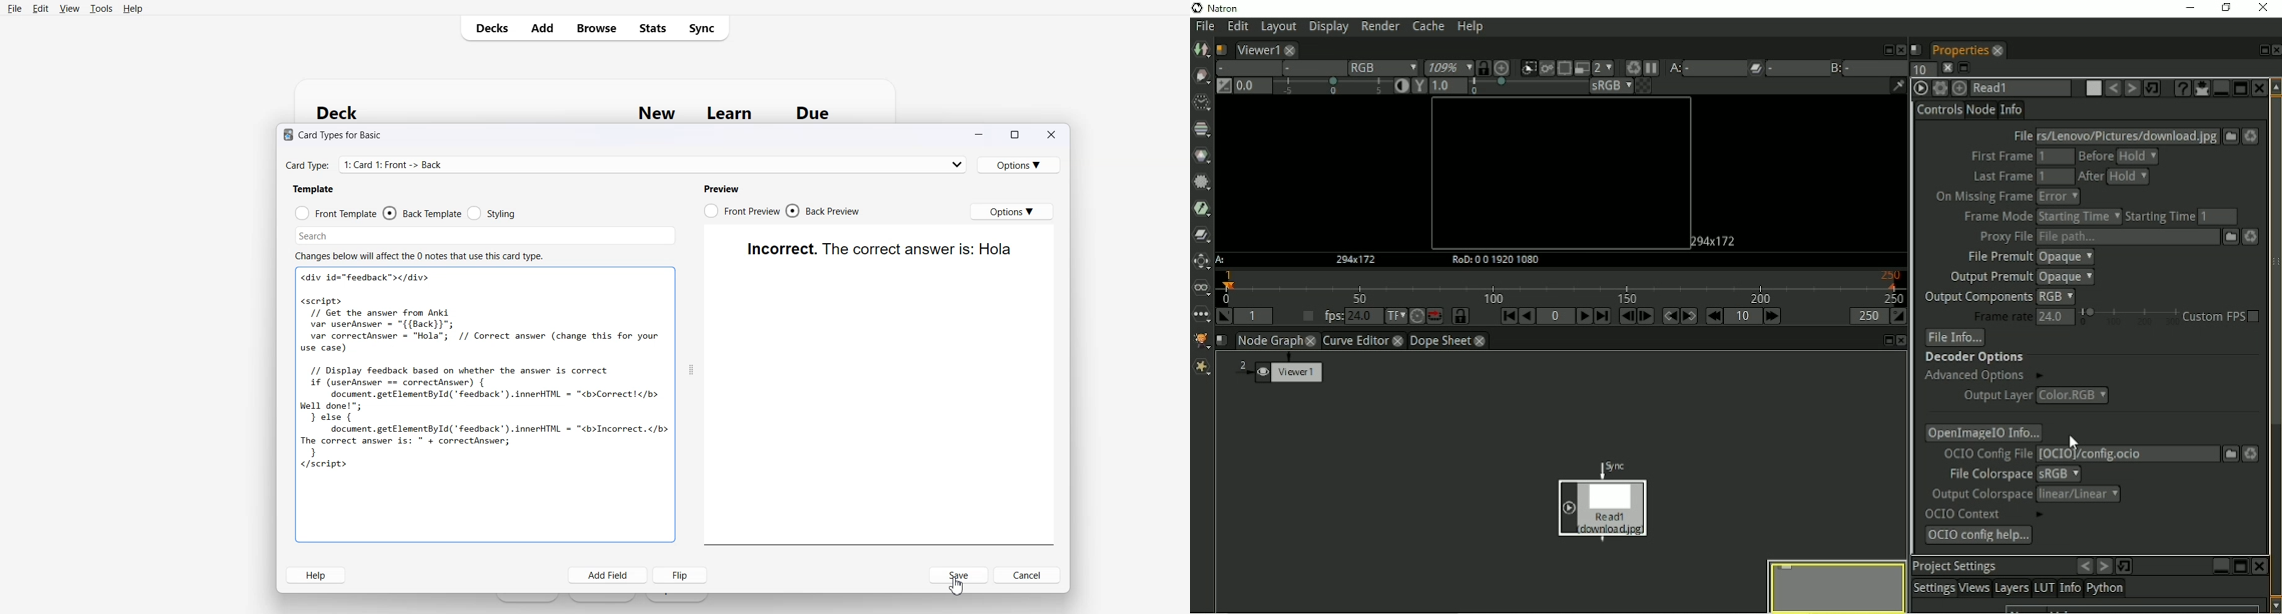  Describe the element at coordinates (1027, 575) in the screenshot. I see `Cancel` at that location.